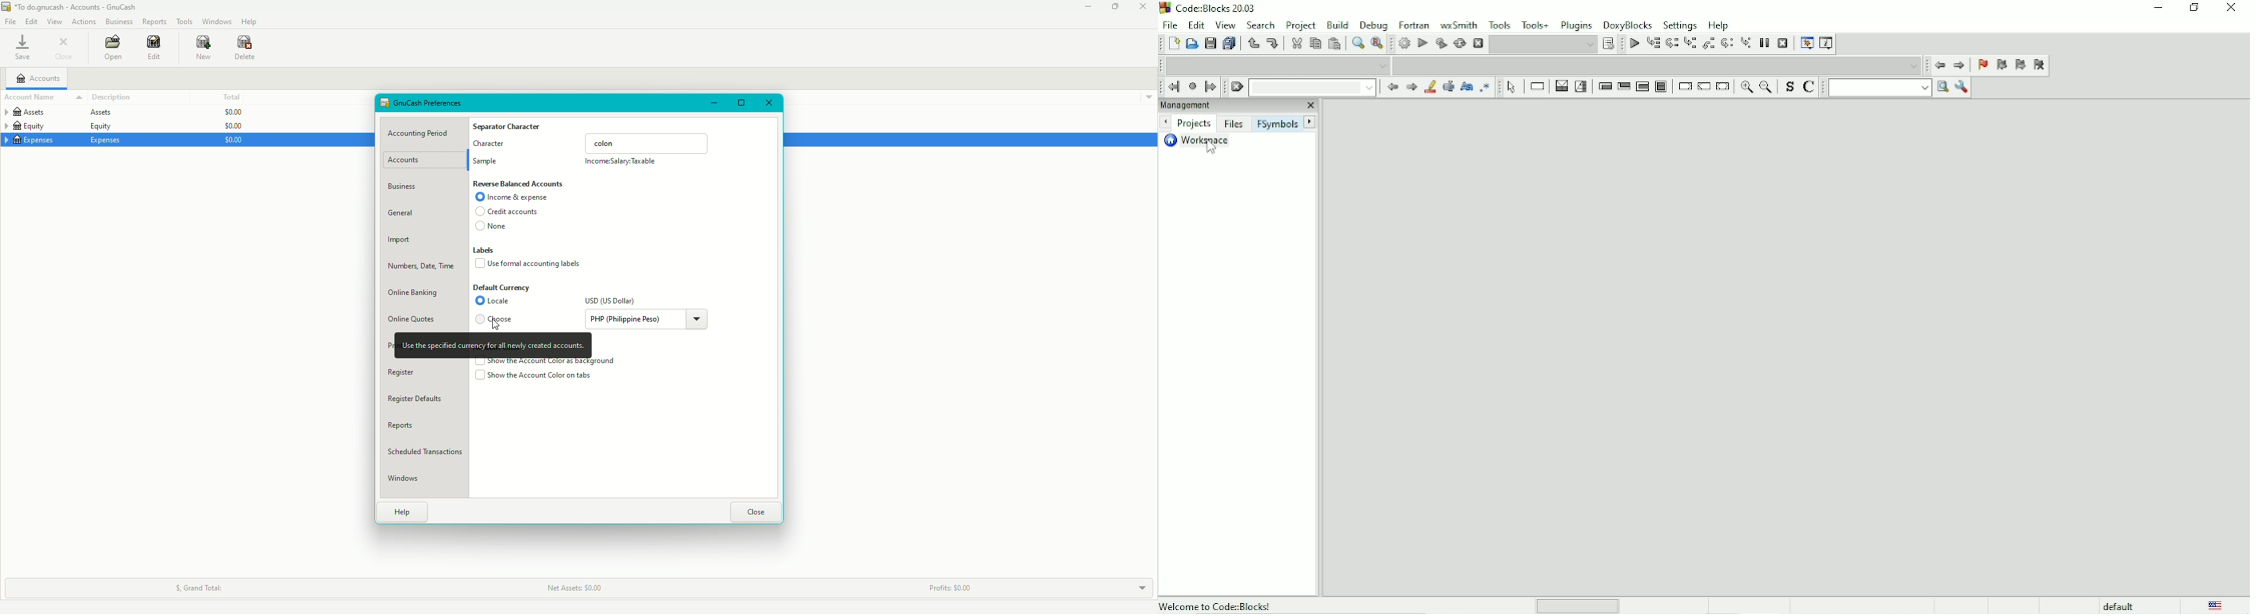 The width and height of the screenshot is (2268, 616). What do you see at coordinates (245, 49) in the screenshot?
I see `Delete` at bounding box center [245, 49].